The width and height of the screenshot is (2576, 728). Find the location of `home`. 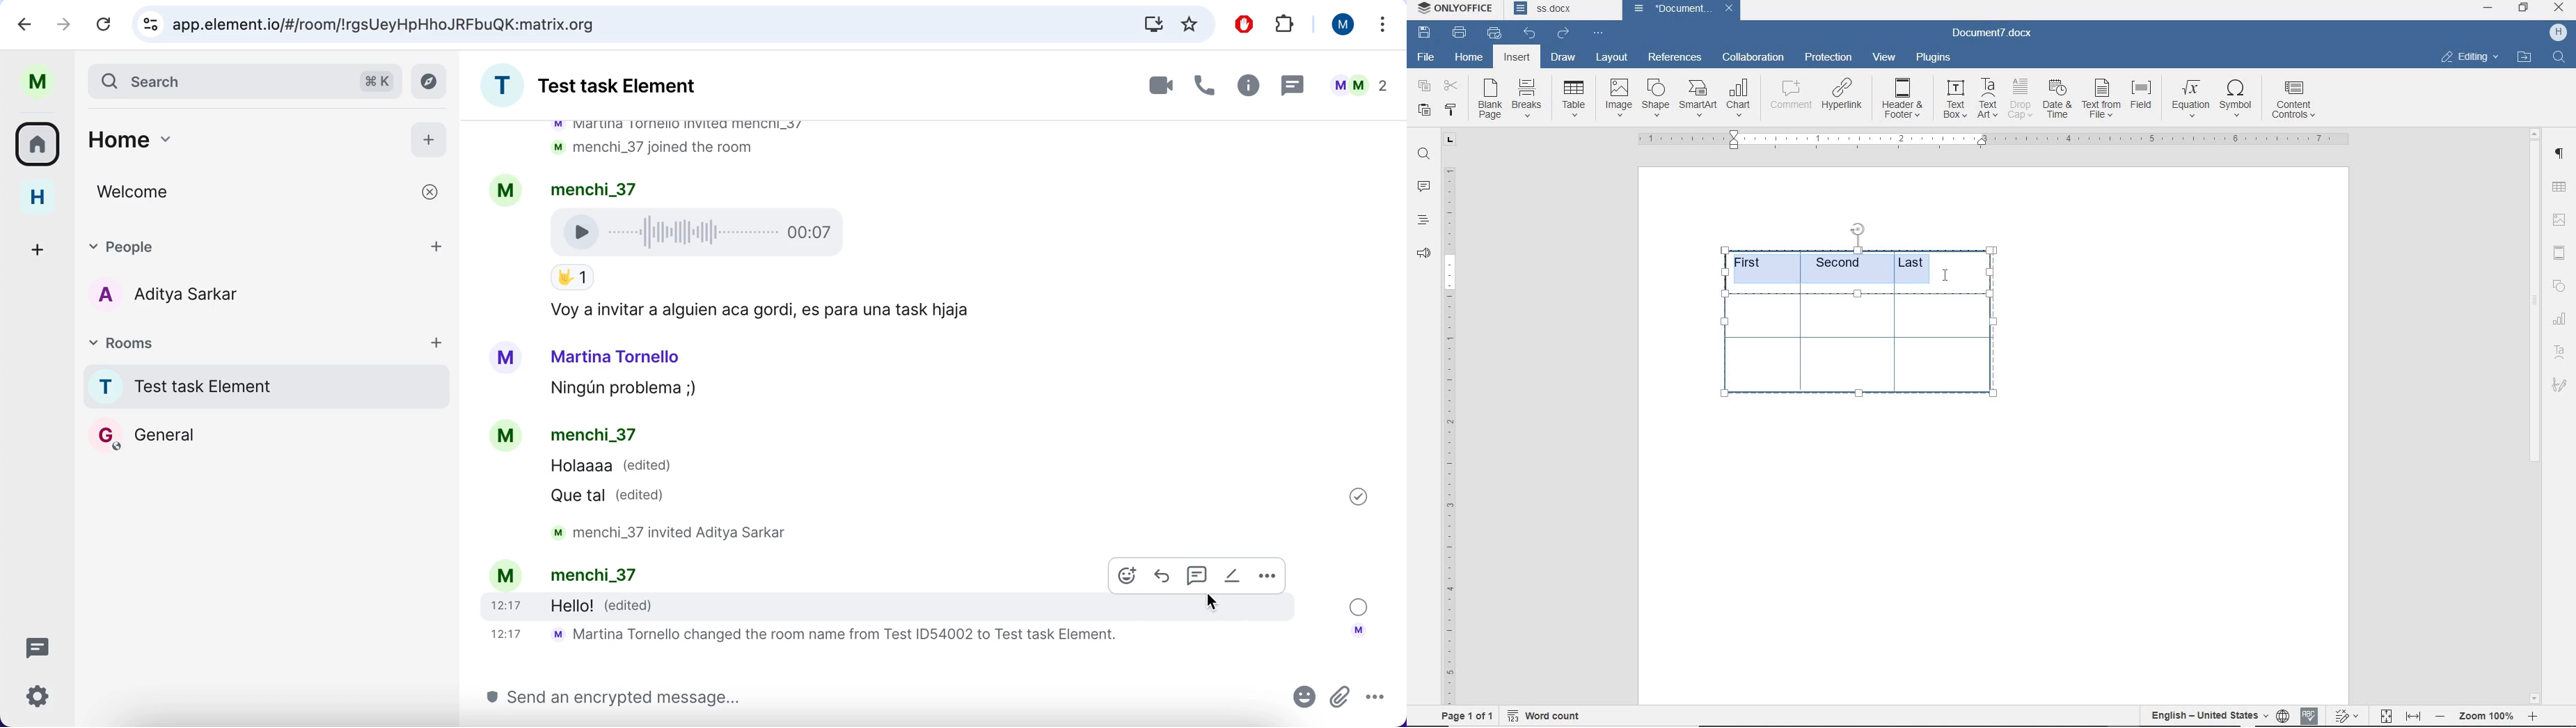

home is located at coordinates (1470, 58).